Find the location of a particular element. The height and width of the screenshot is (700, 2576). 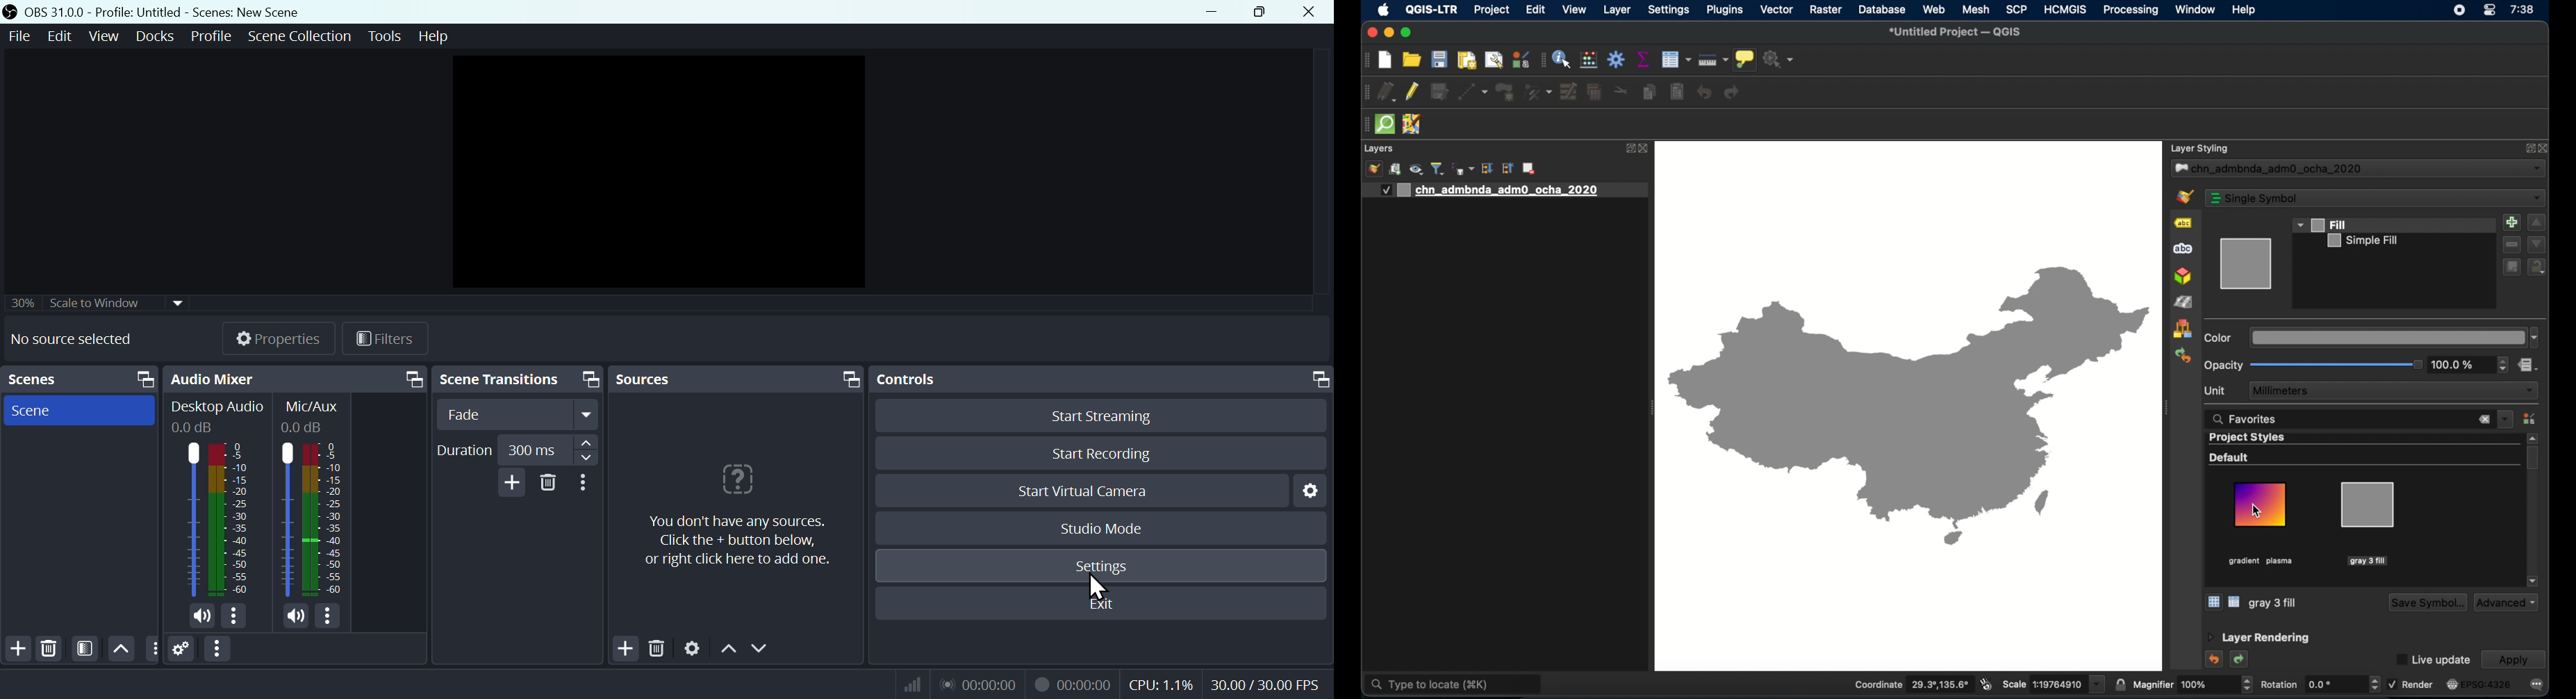

magnifier is located at coordinates (2185, 685).